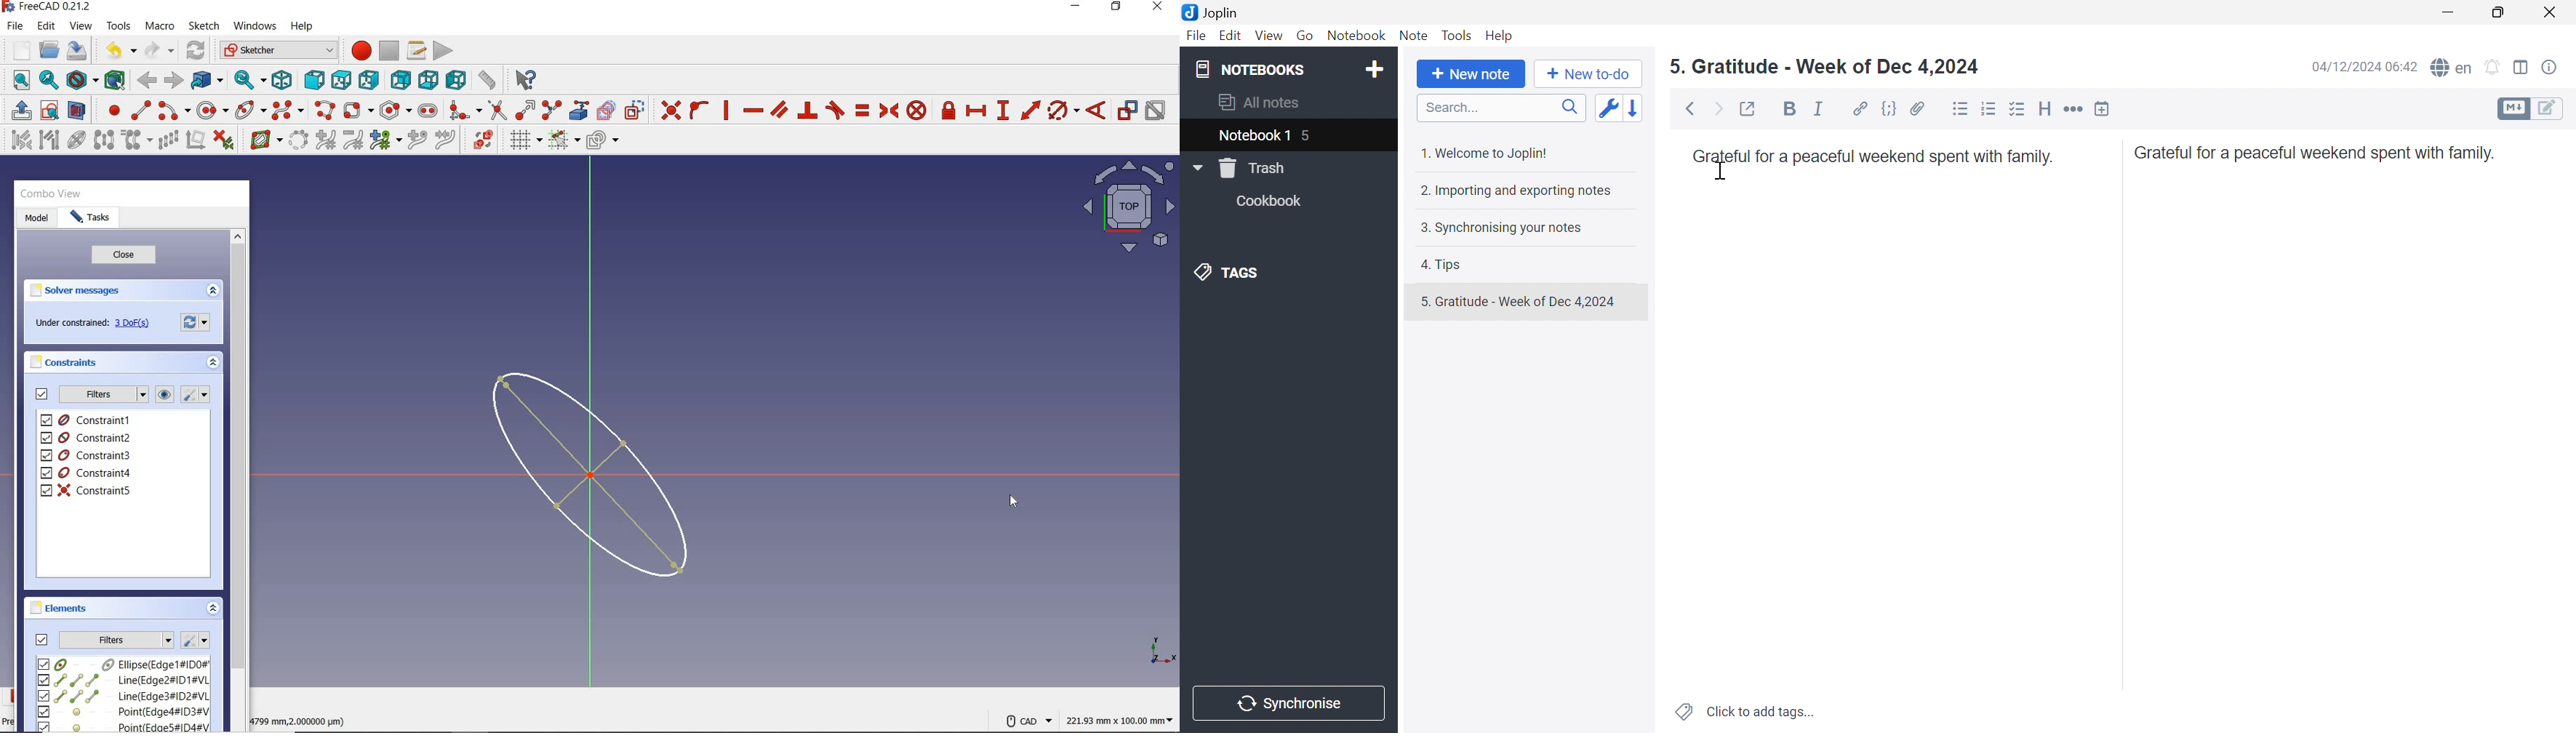 The width and height of the screenshot is (2576, 756). Describe the element at coordinates (47, 7) in the screenshot. I see `system name` at that location.